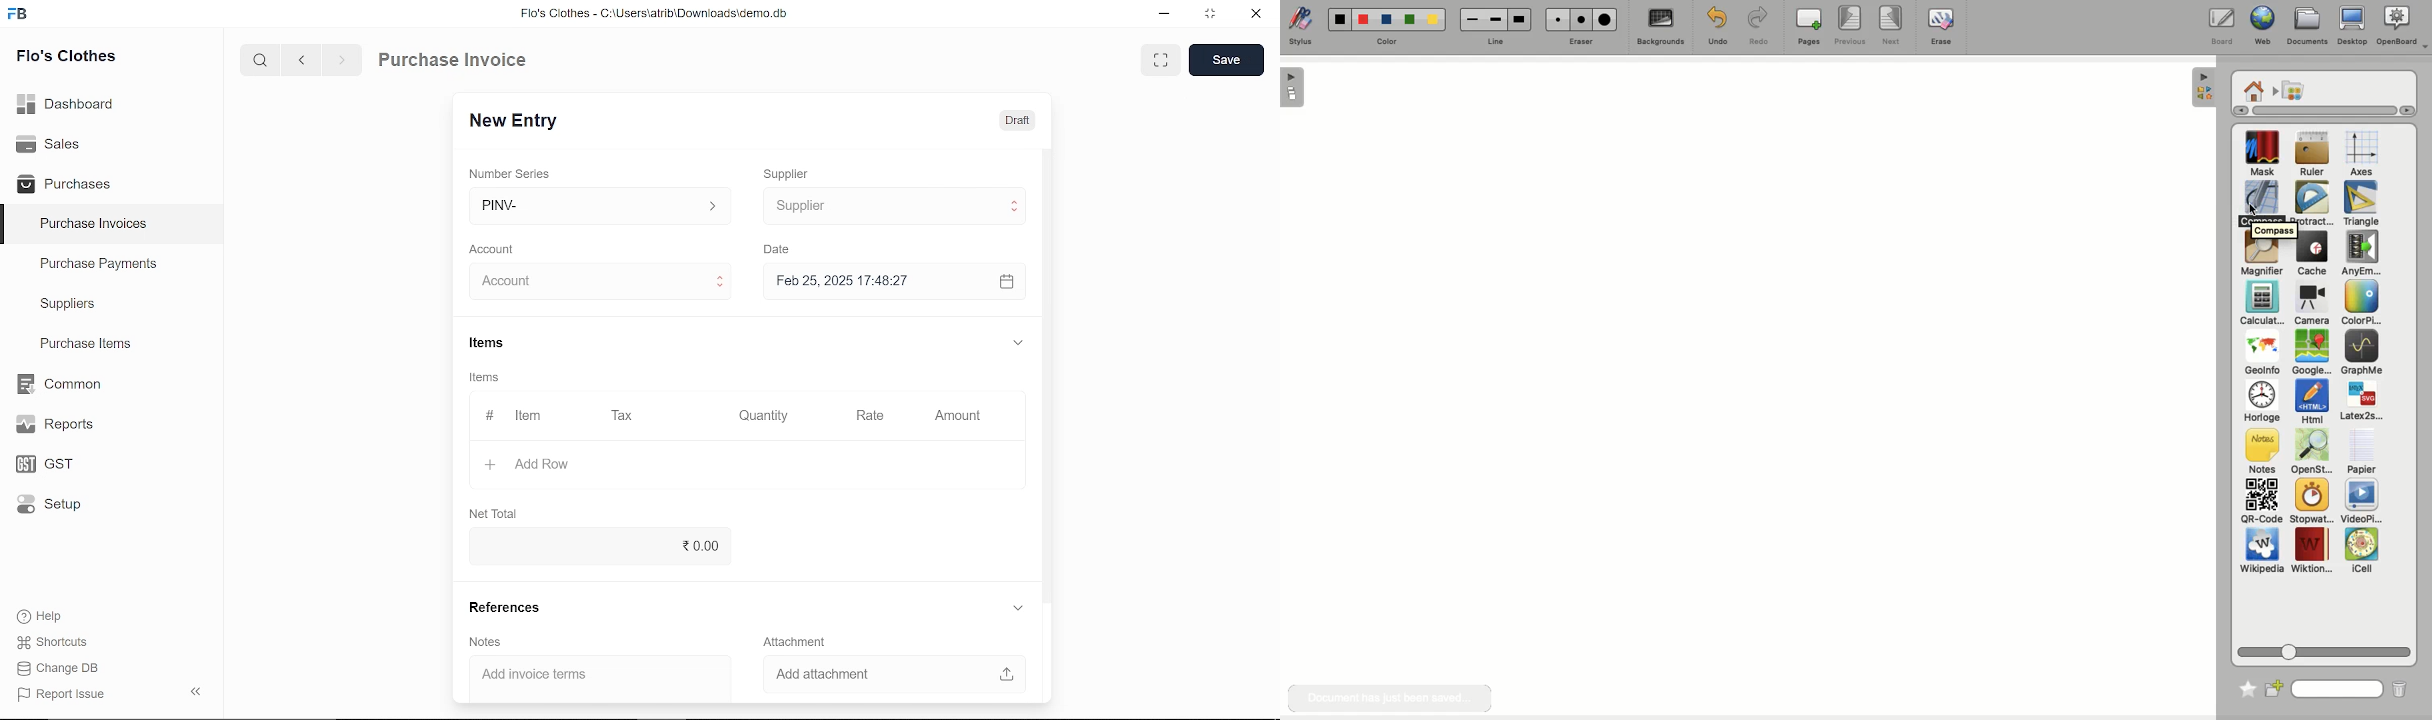 Image resolution: width=2436 pixels, height=728 pixels. I want to click on Notes, so click(487, 643).